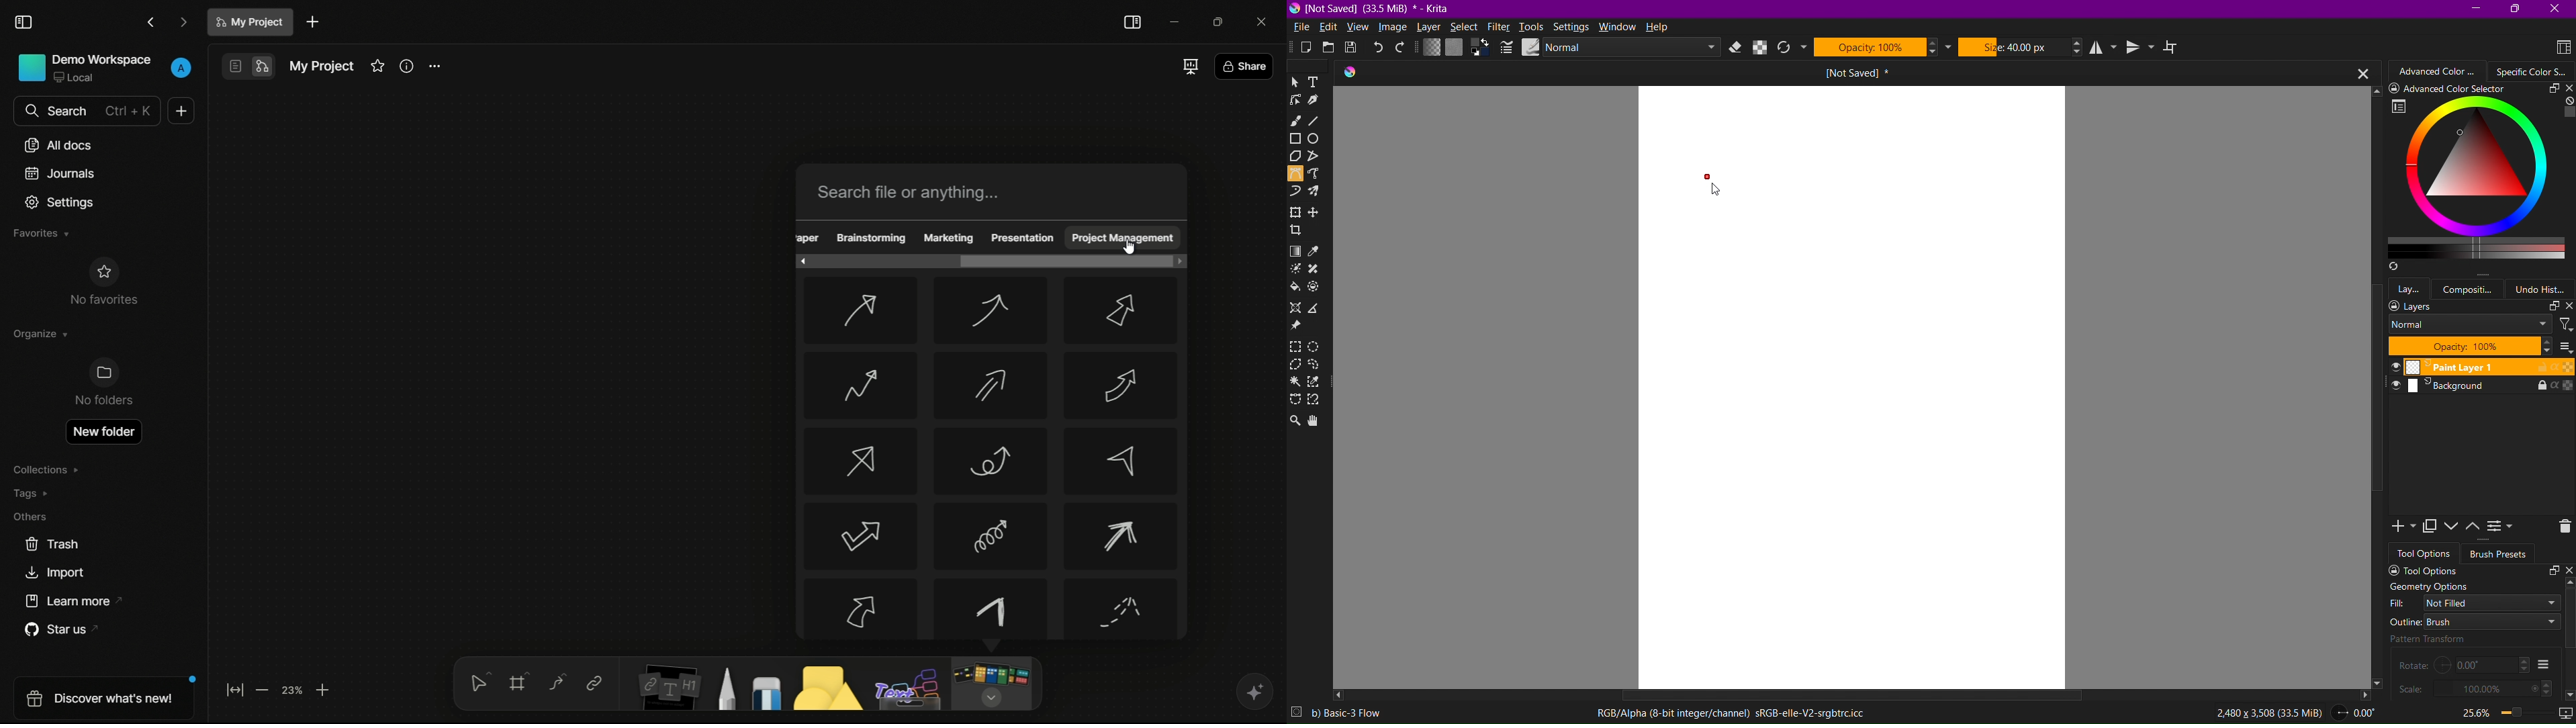 This screenshot has width=2576, height=728. Describe the element at coordinates (995, 192) in the screenshot. I see `search bar` at that location.